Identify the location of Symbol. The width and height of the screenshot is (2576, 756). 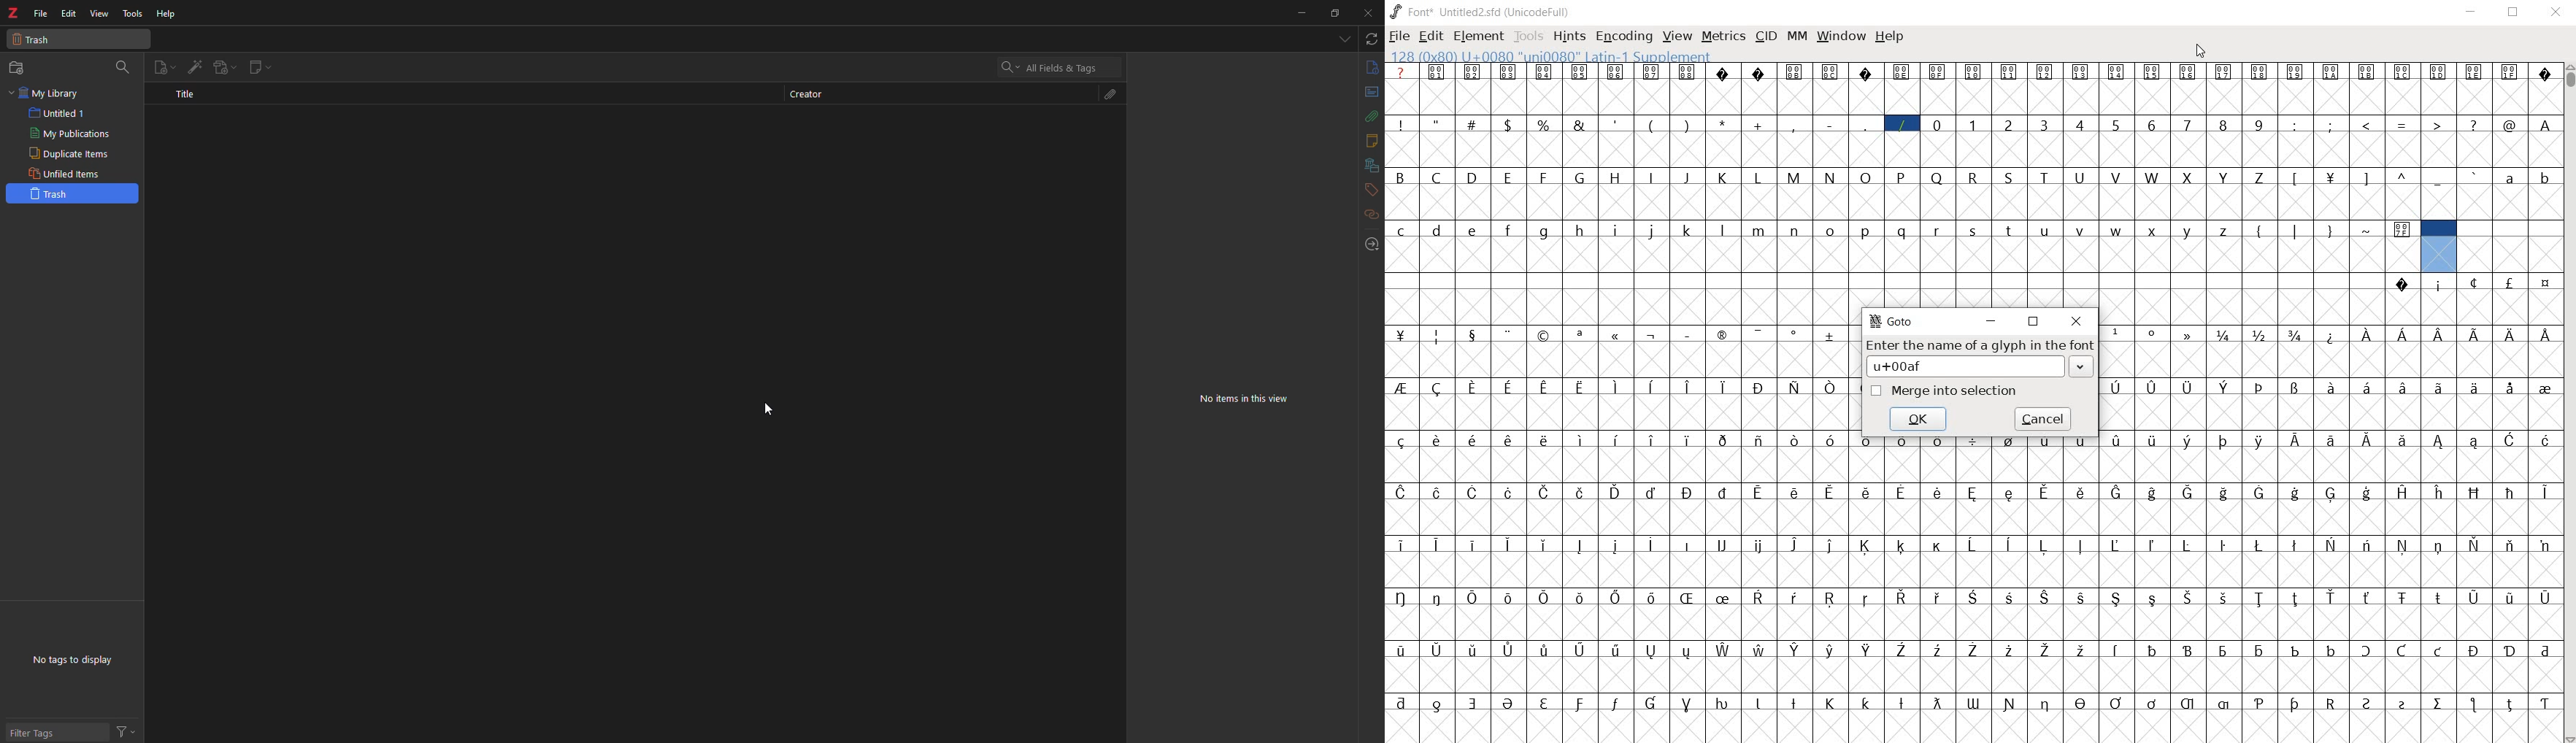
(1723, 703).